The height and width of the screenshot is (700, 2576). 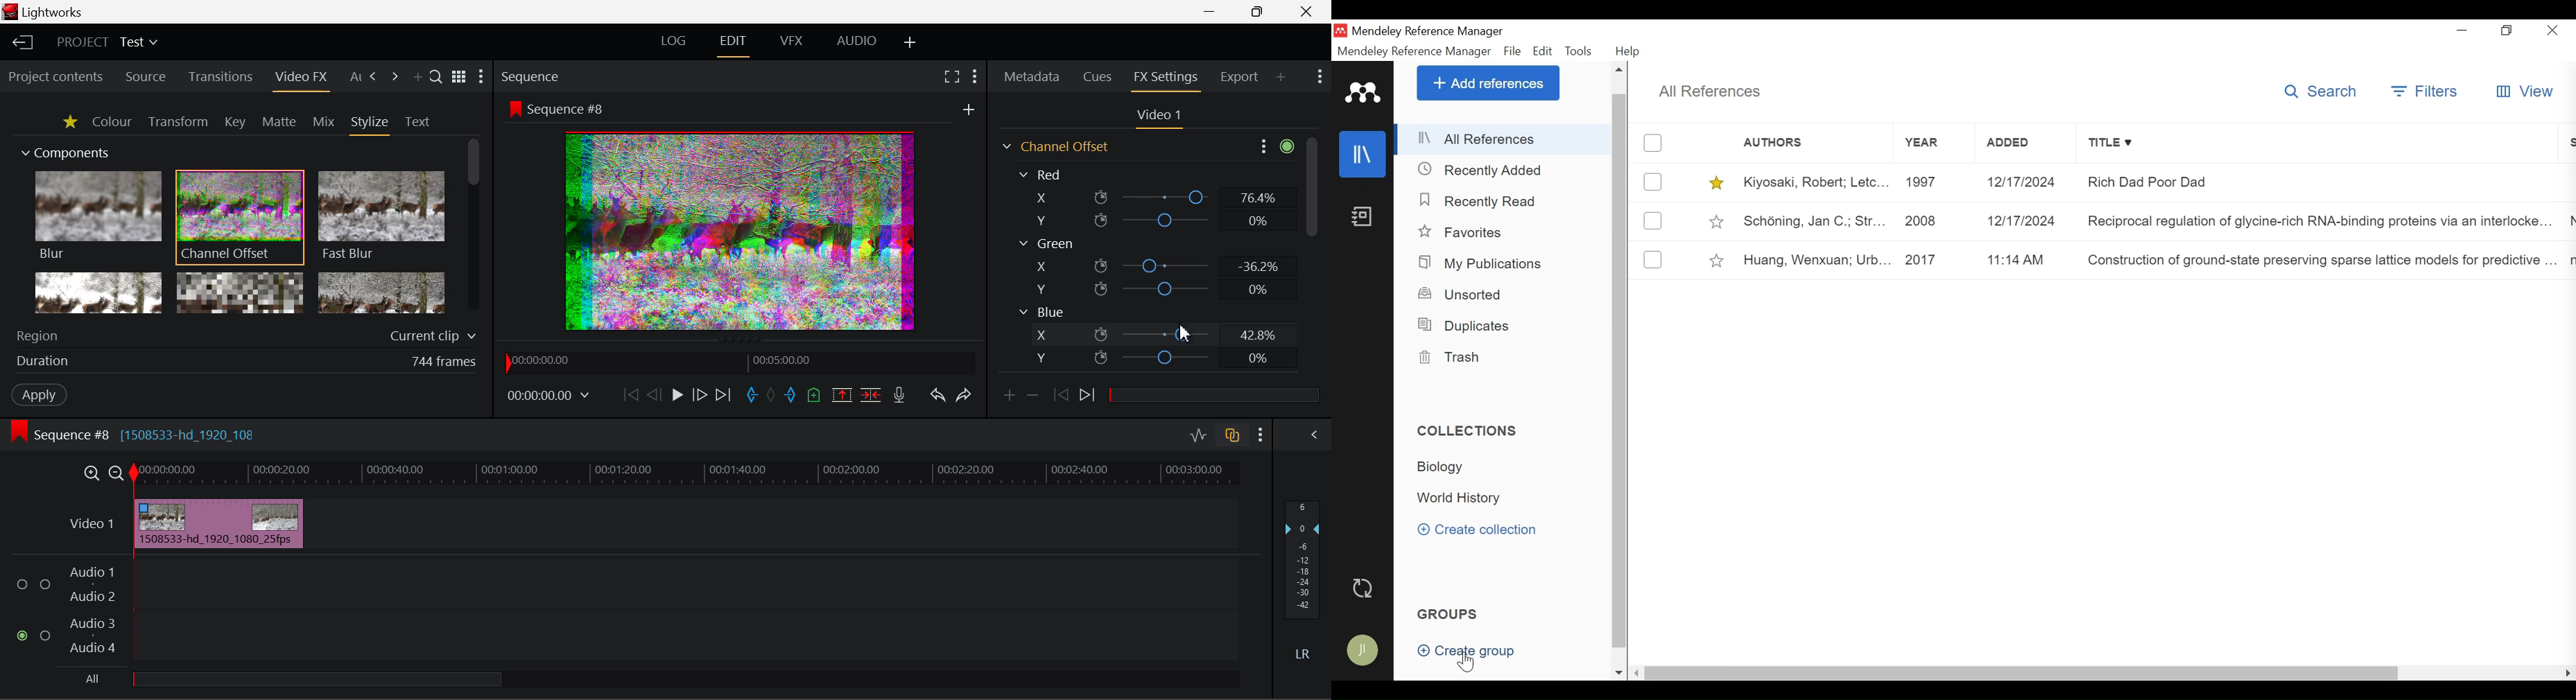 I want to click on Horizontal Scroll bar, so click(x=2025, y=673).